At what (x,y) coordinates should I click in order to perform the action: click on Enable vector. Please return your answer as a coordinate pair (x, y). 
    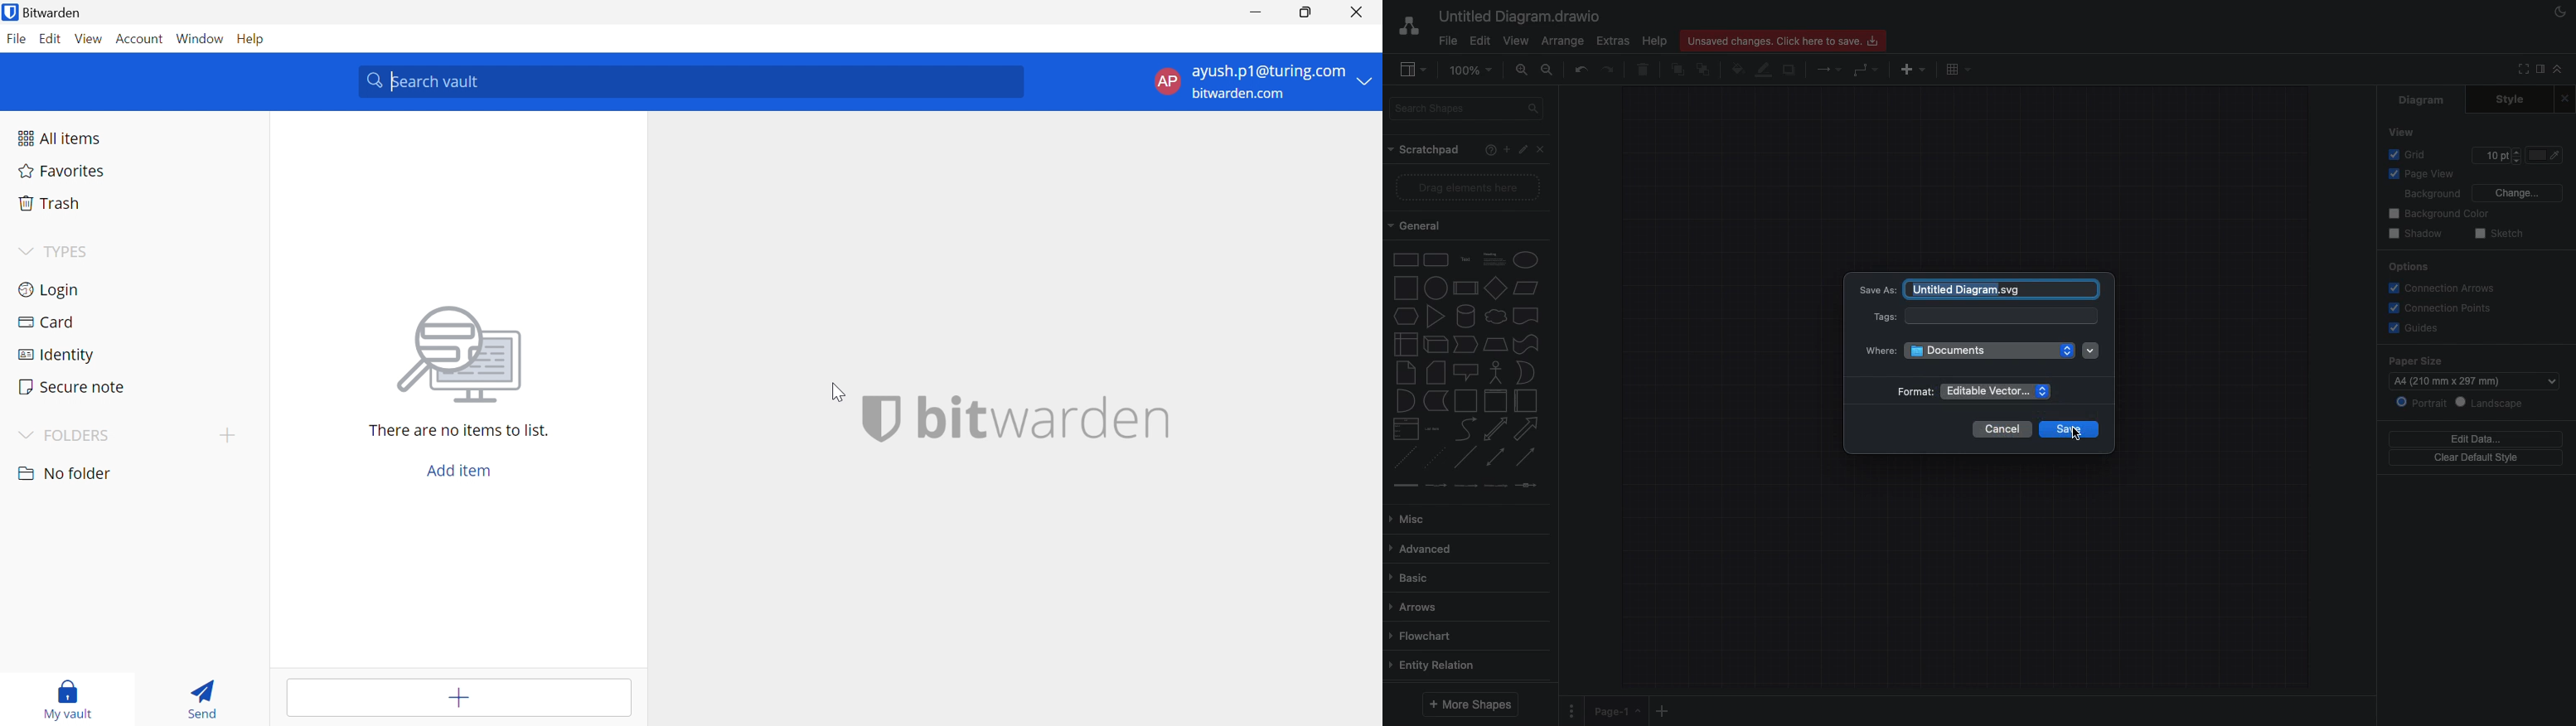
    Looking at the image, I should click on (1999, 391).